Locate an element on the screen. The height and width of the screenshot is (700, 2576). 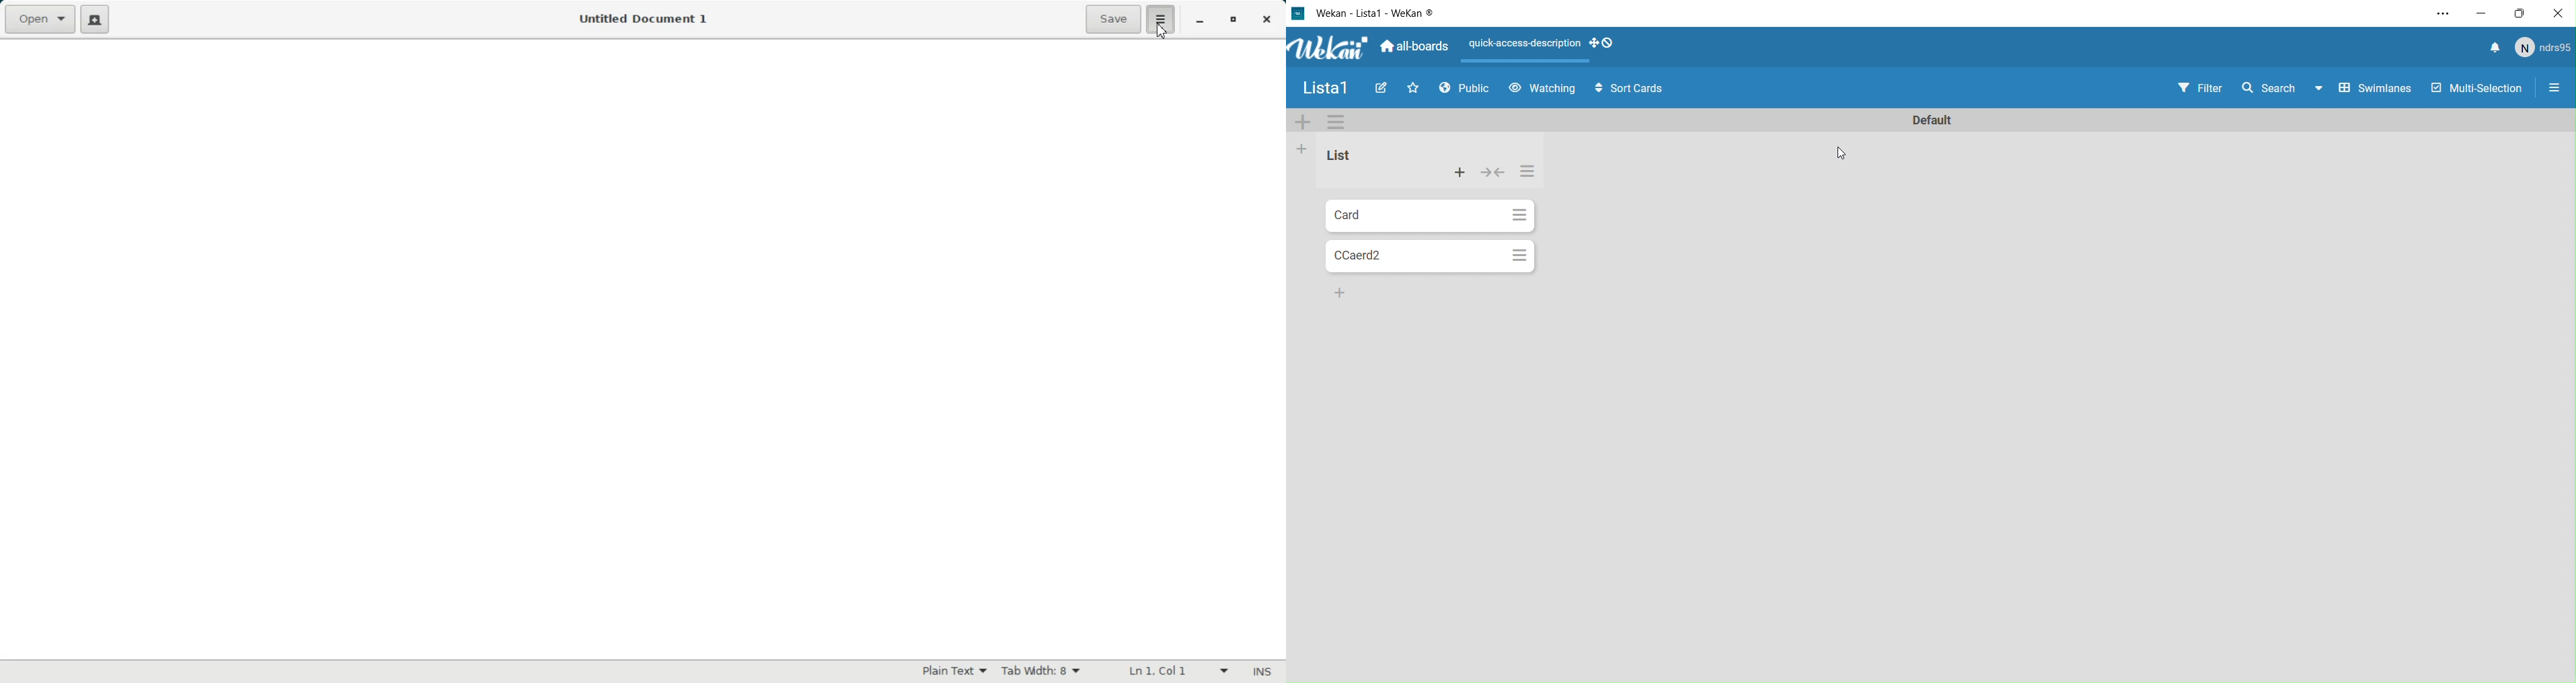
Close is located at coordinates (1266, 19).